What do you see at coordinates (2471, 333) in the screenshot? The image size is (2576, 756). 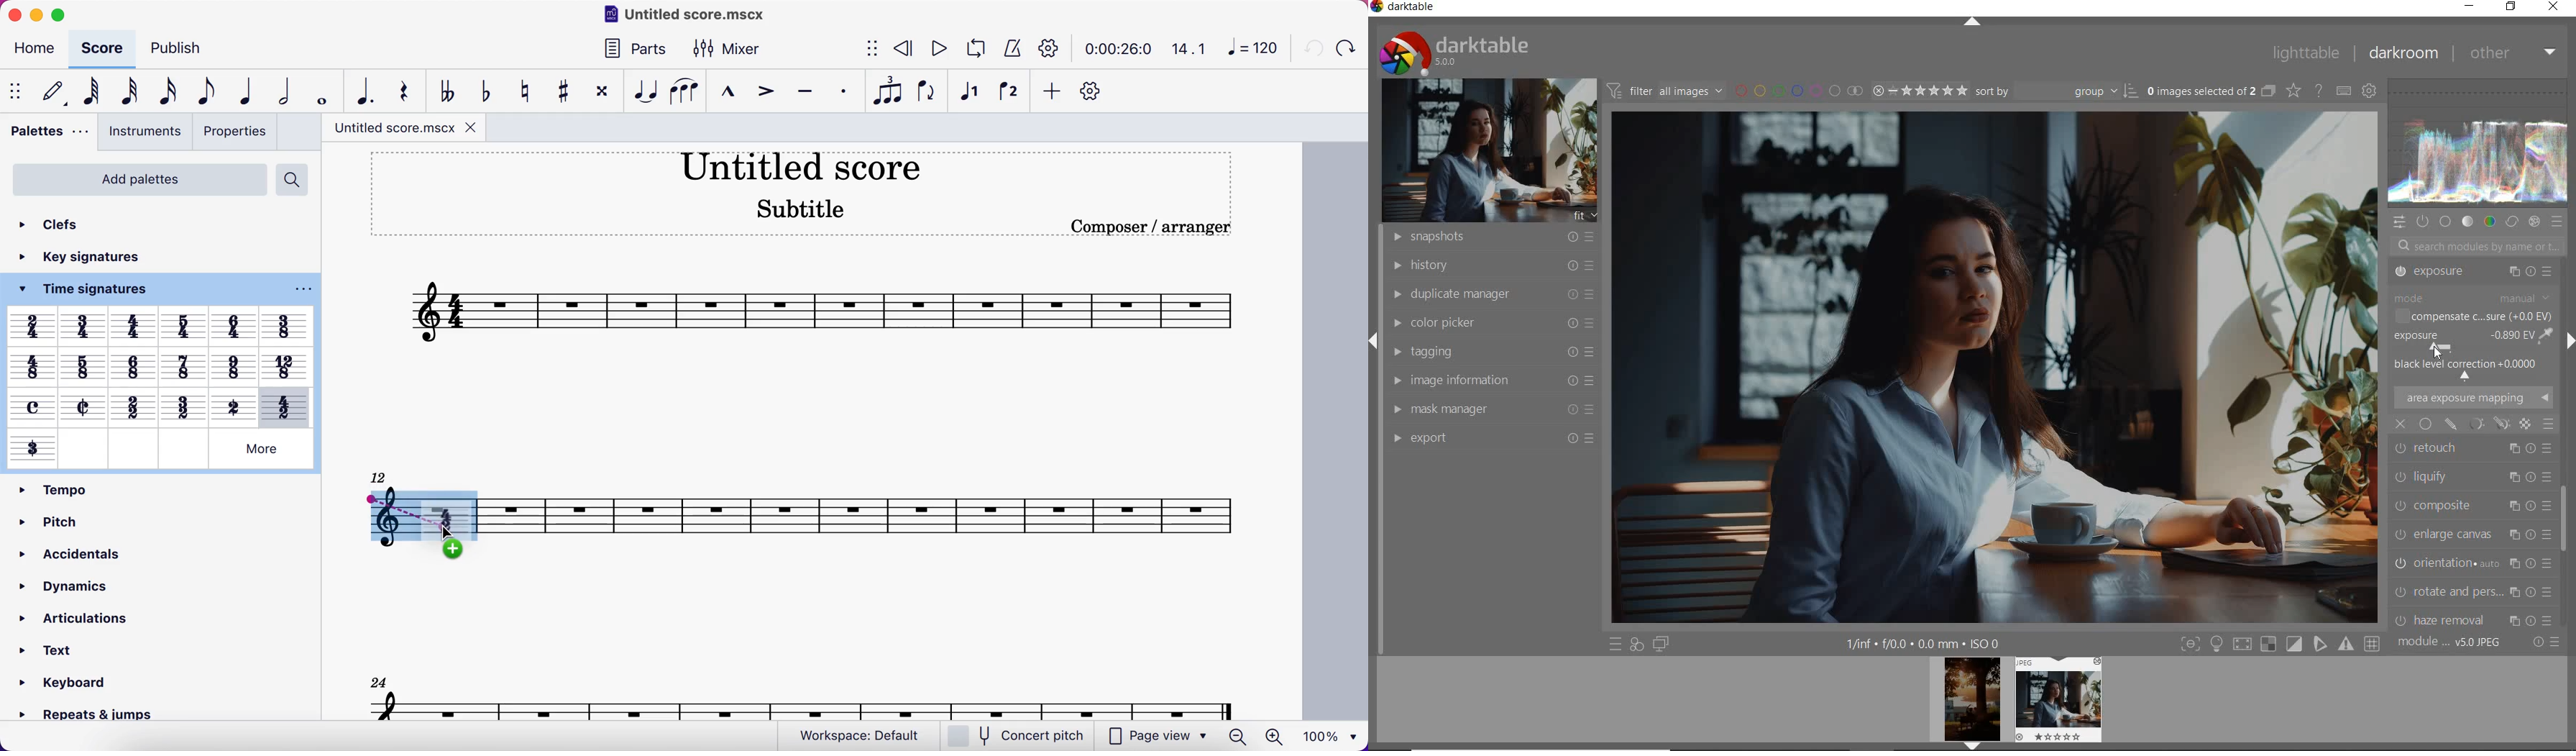 I see `EXPOSURE` at bounding box center [2471, 333].